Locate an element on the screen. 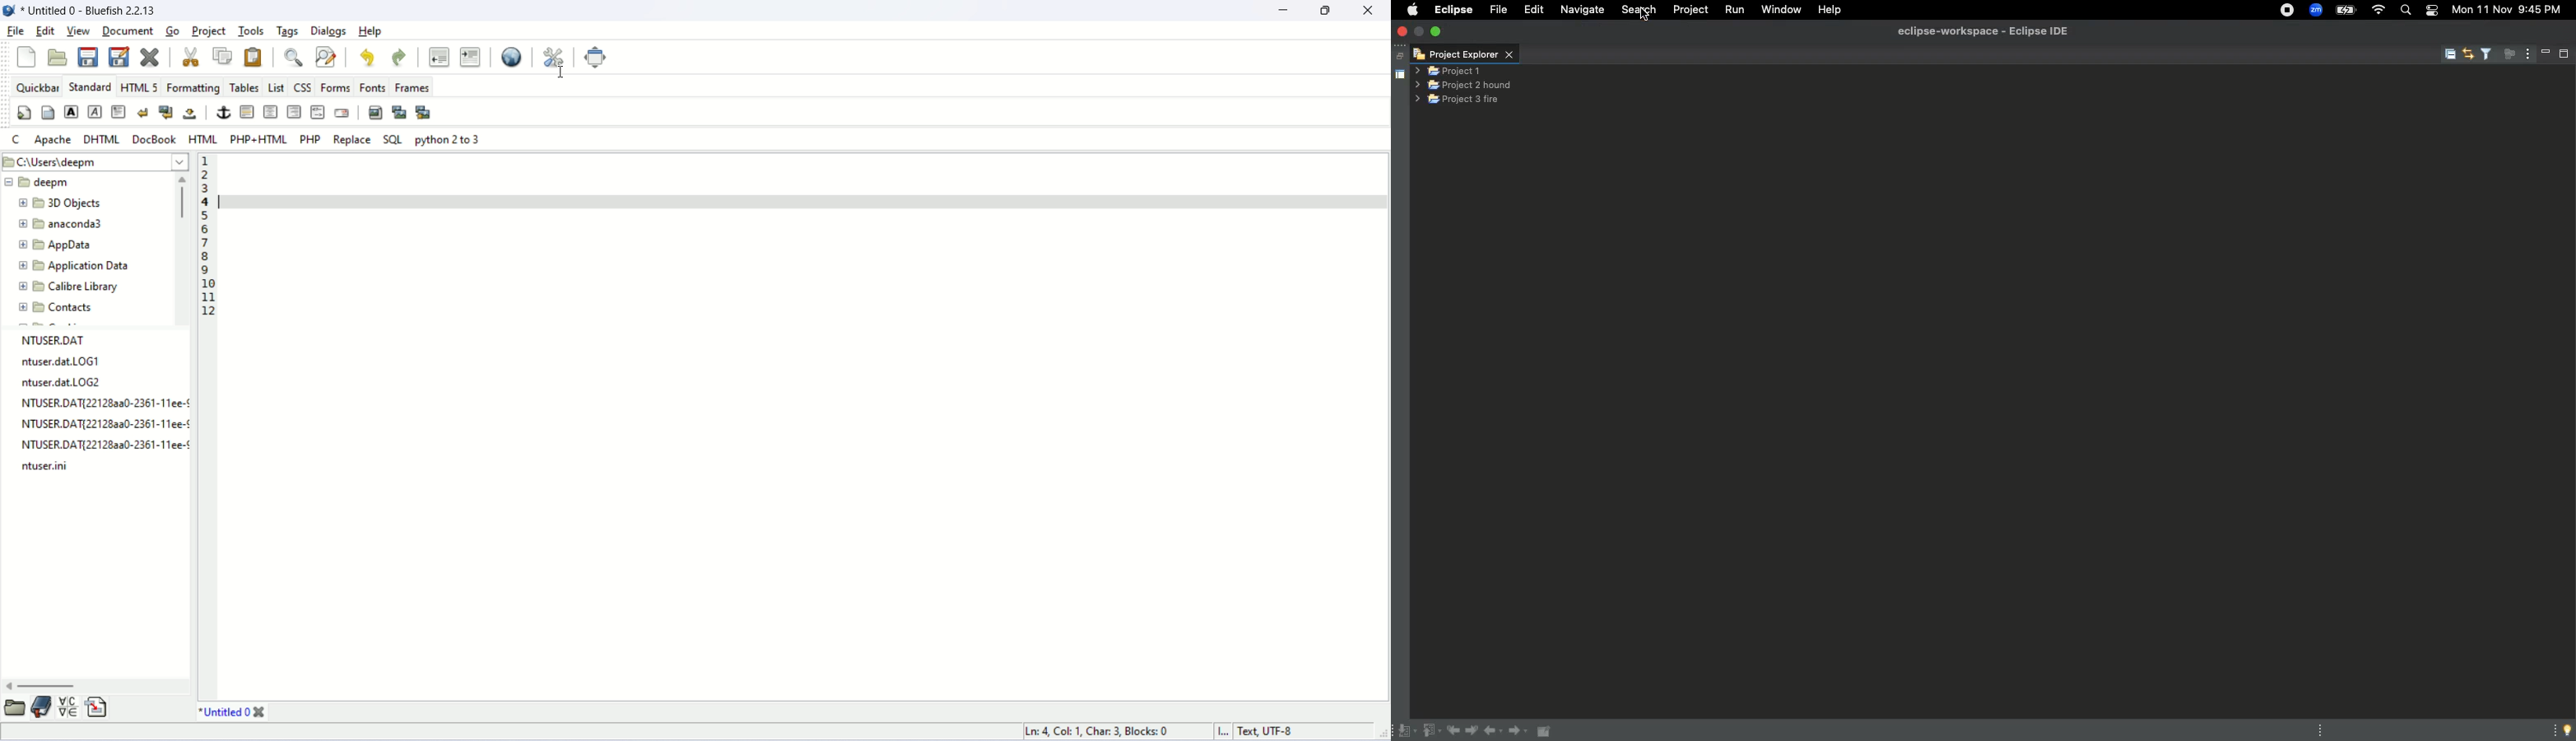  right justify is located at coordinates (296, 112).